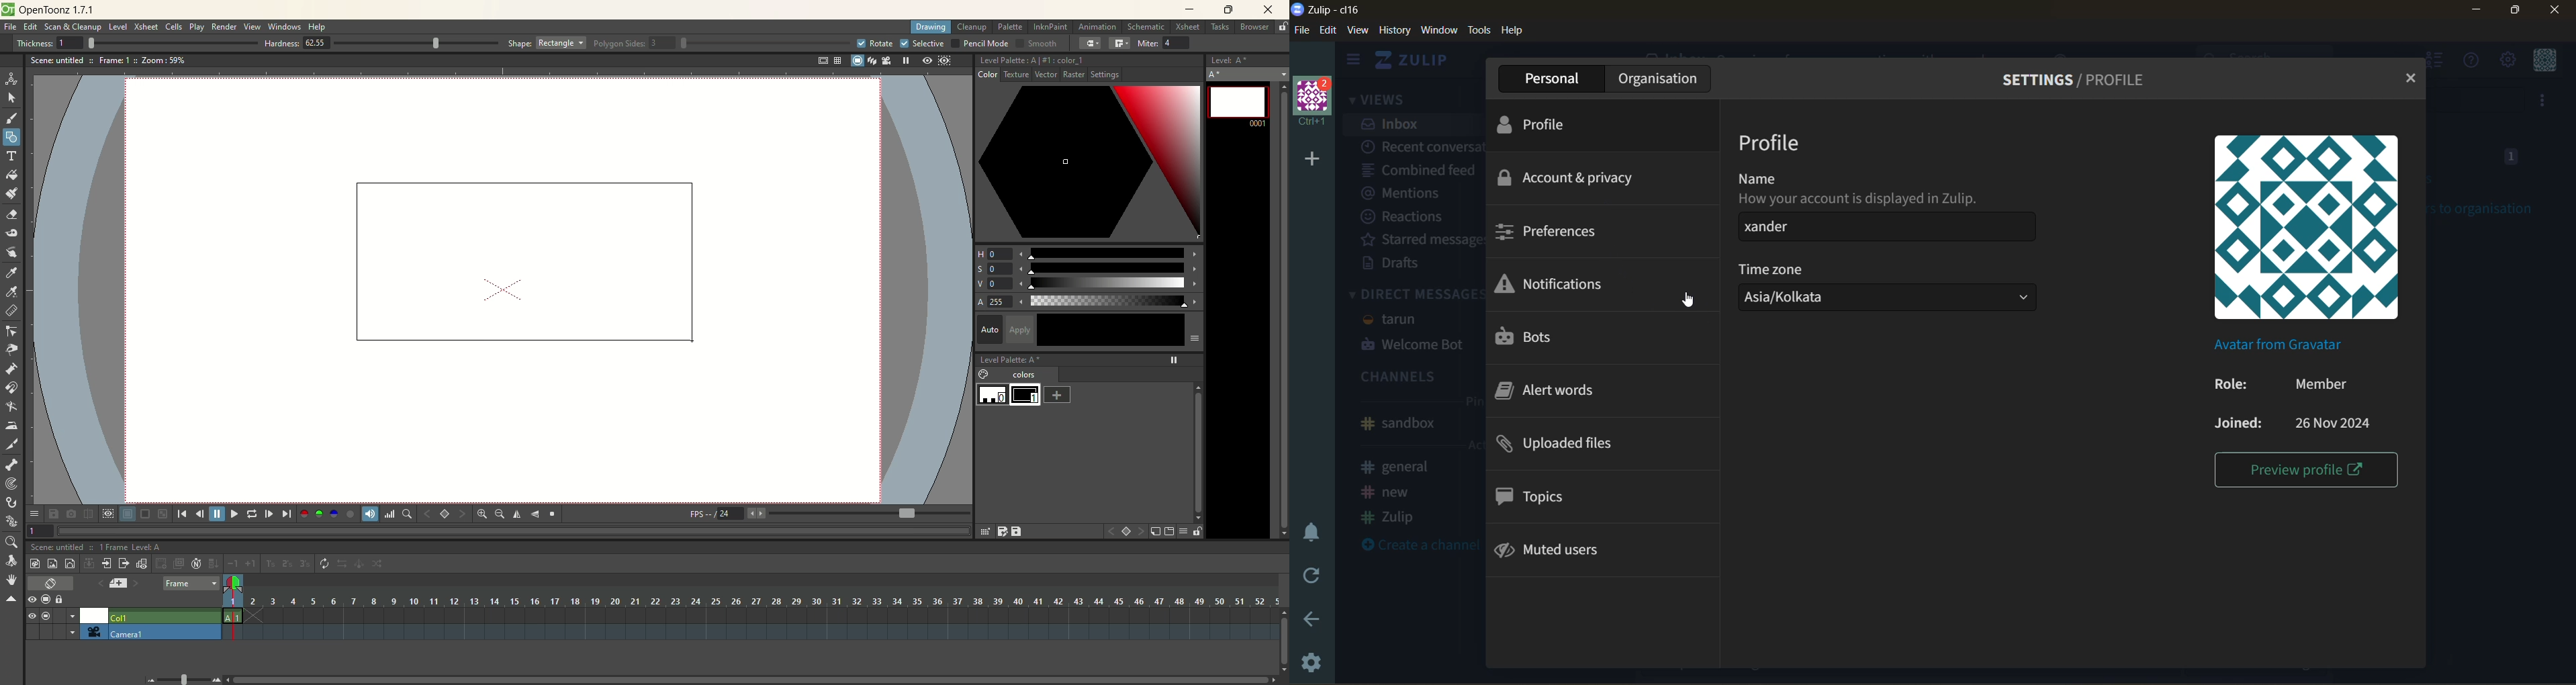 The height and width of the screenshot is (700, 2576). Describe the element at coordinates (55, 514) in the screenshot. I see `save image` at that location.